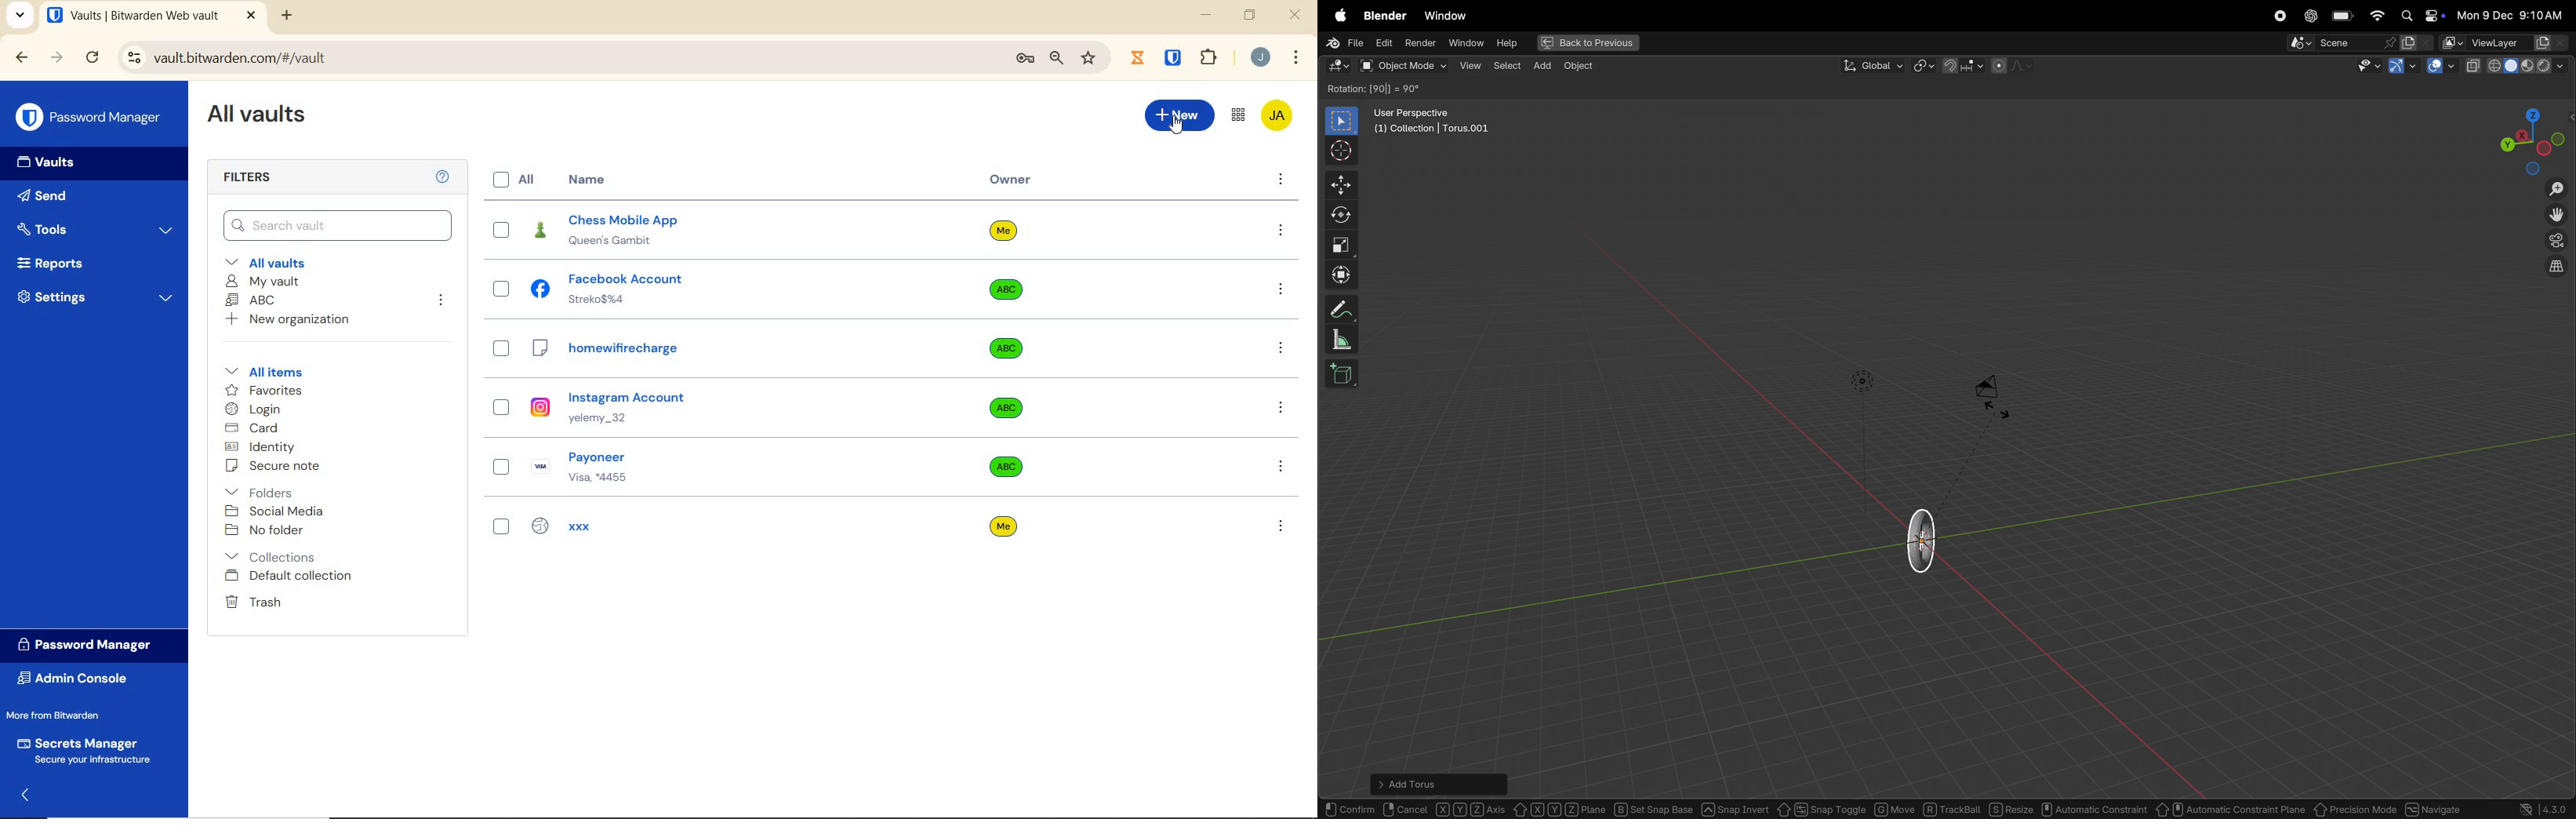 Image resolution: width=2576 pixels, height=840 pixels. I want to click on view point, so click(2530, 139).